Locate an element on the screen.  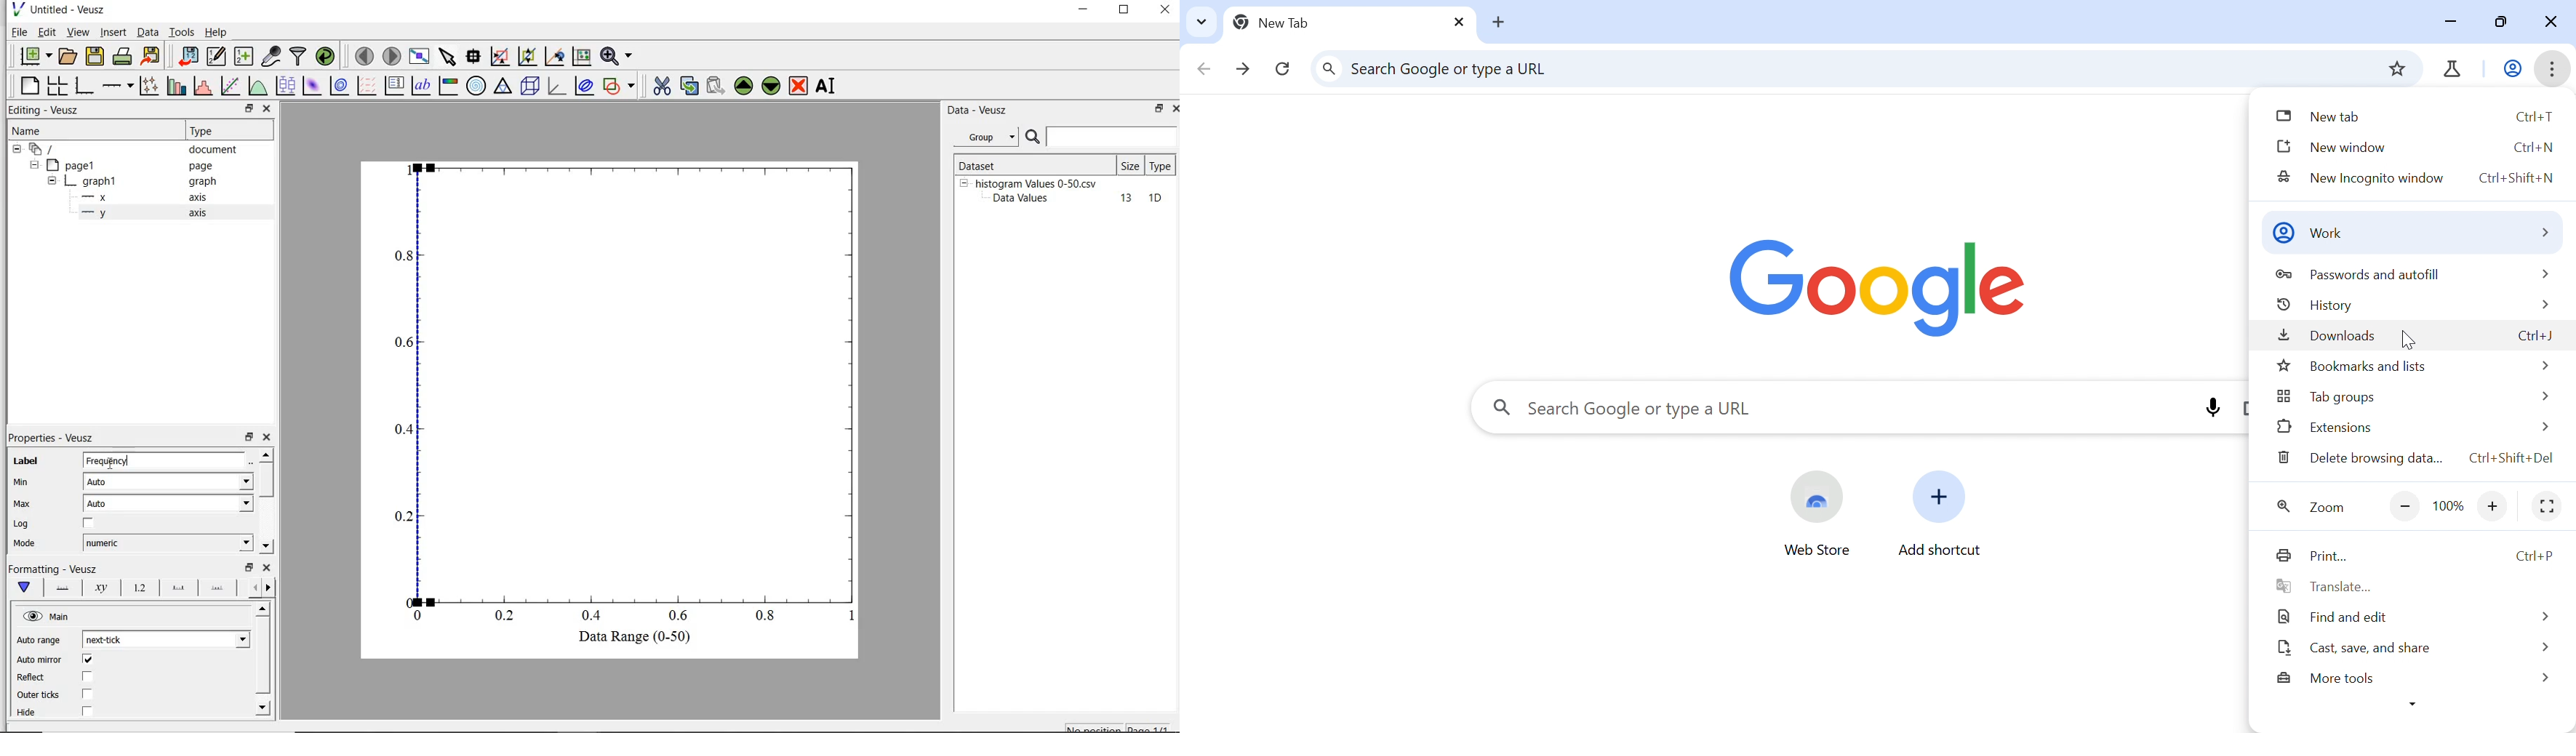
Type is located at coordinates (226, 131).